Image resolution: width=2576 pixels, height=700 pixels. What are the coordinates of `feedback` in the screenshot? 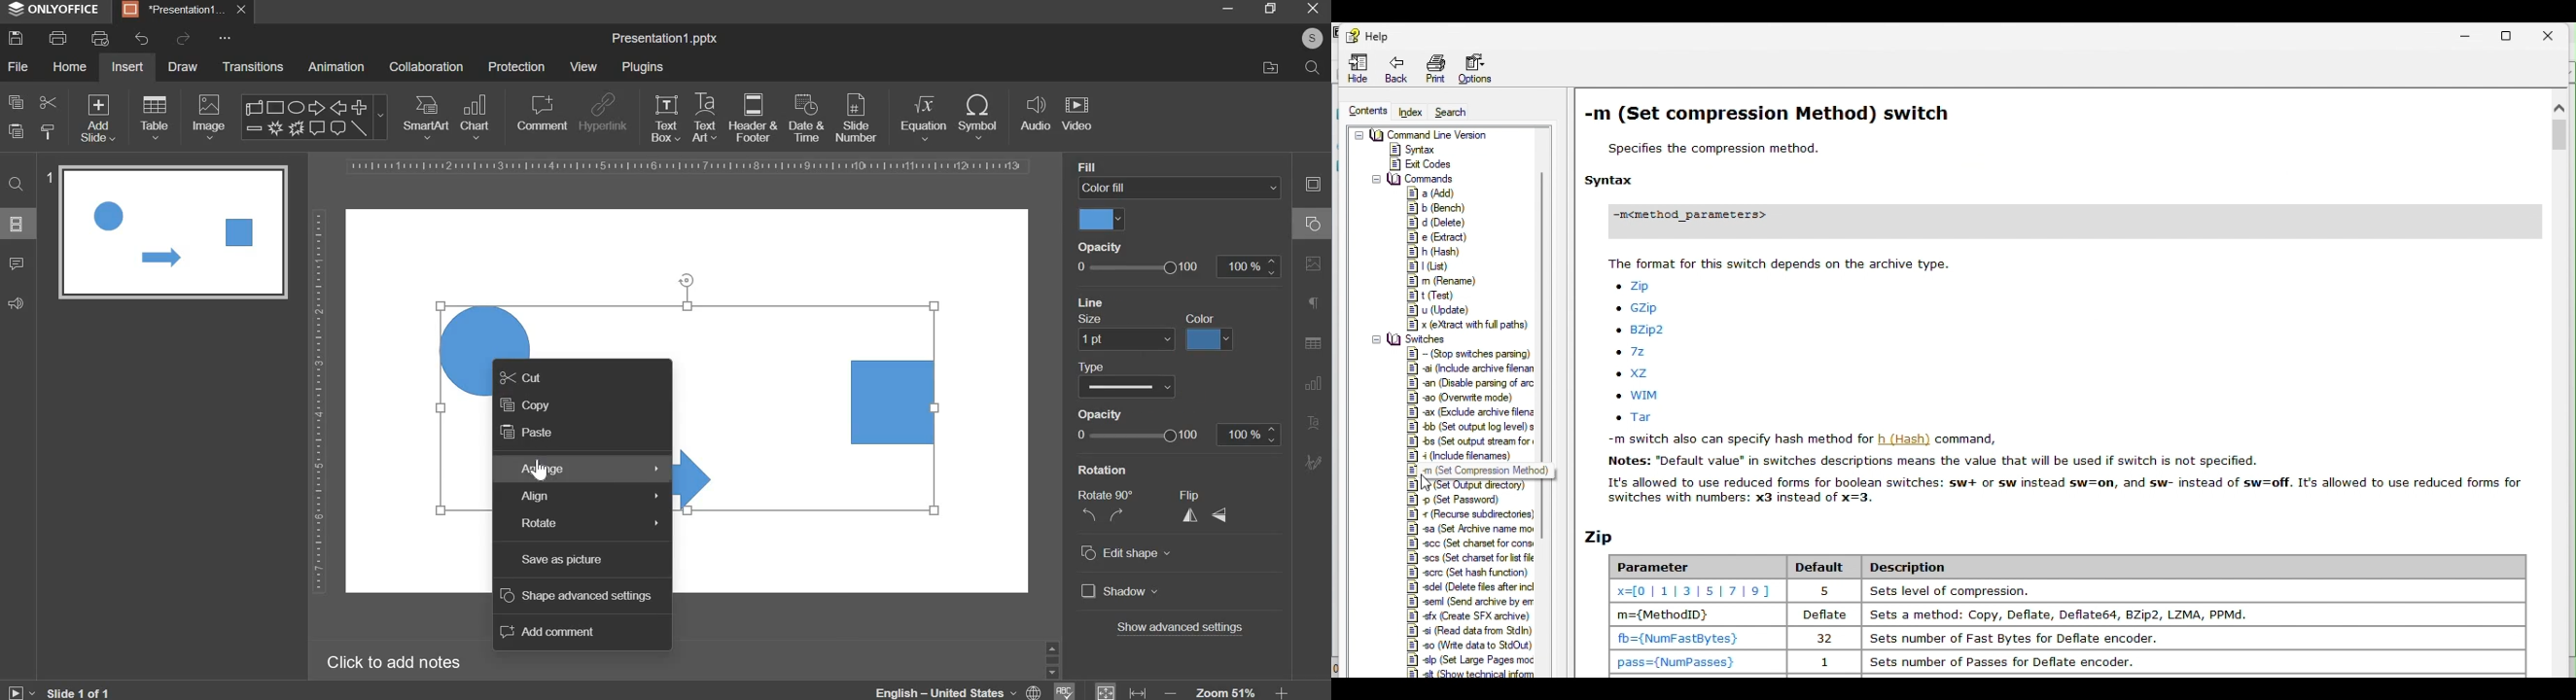 It's located at (15, 303).